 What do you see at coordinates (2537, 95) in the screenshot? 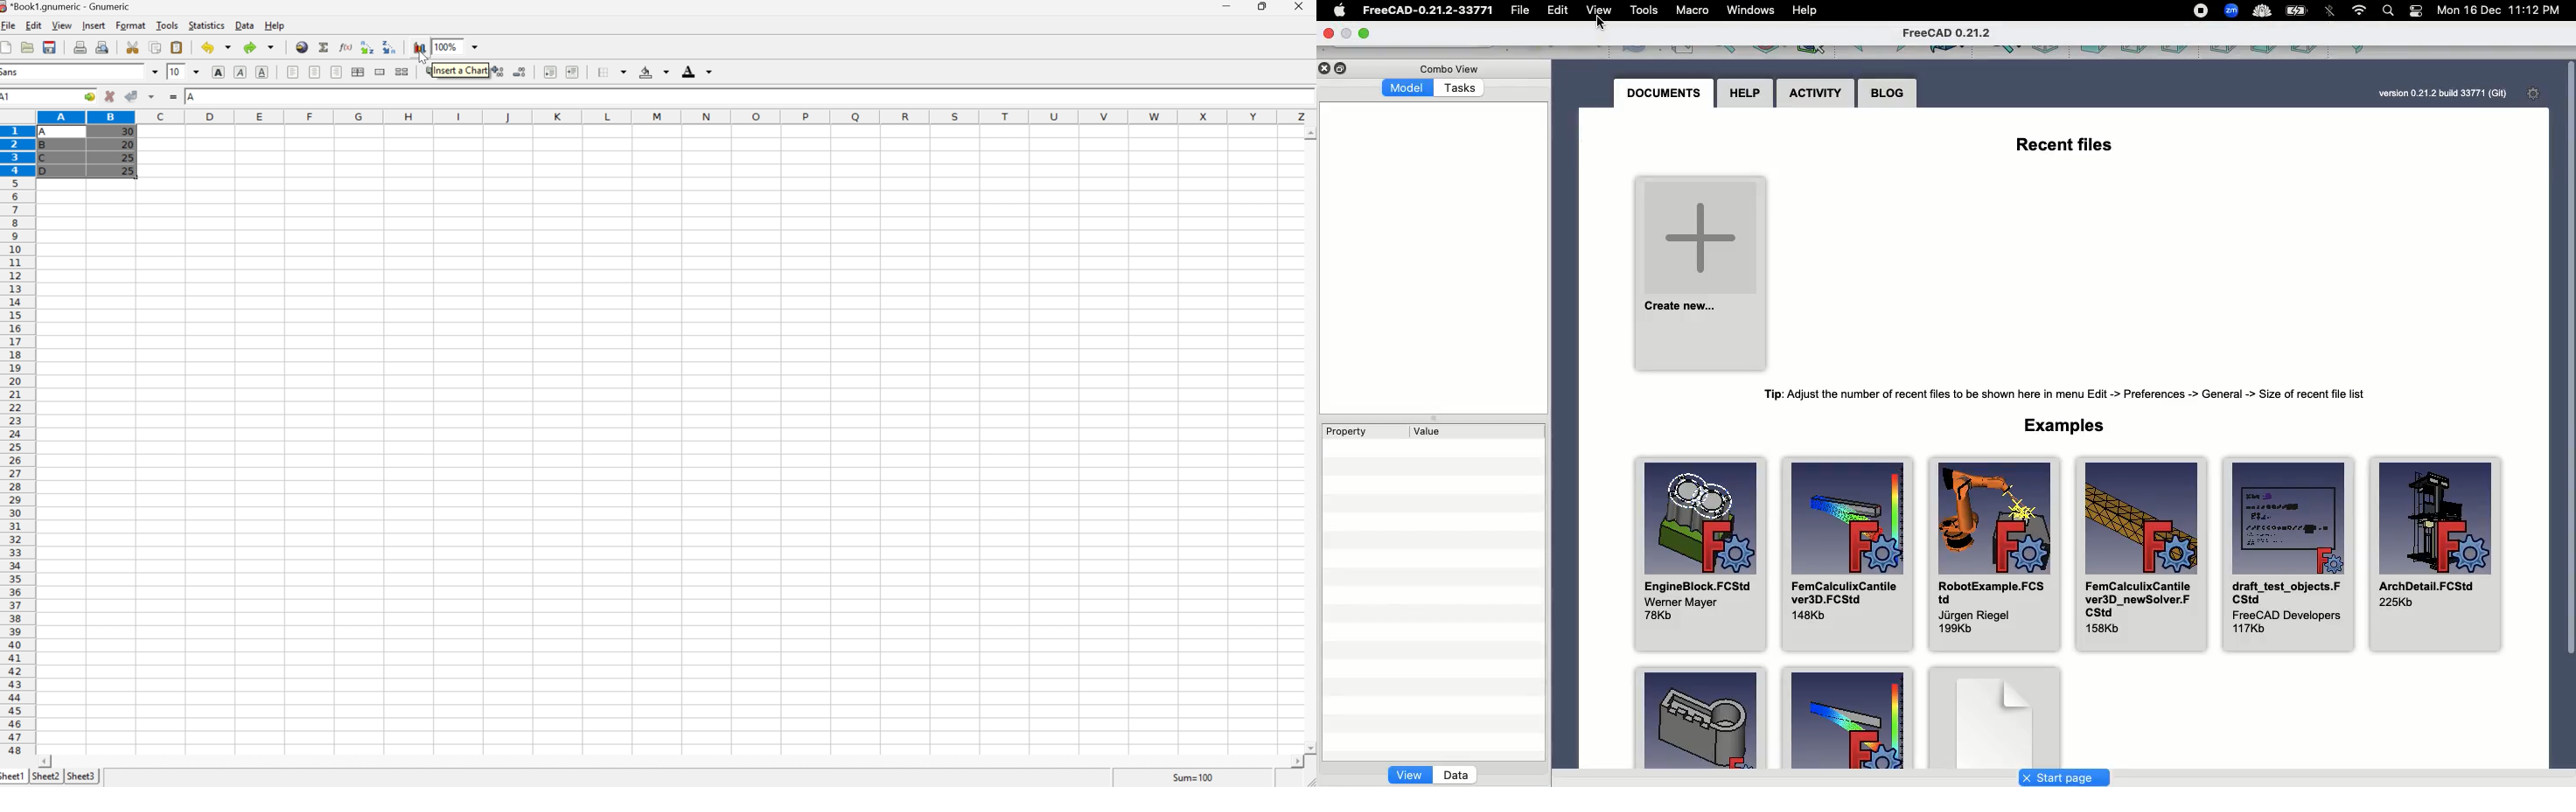
I see `Settings` at bounding box center [2537, 95].